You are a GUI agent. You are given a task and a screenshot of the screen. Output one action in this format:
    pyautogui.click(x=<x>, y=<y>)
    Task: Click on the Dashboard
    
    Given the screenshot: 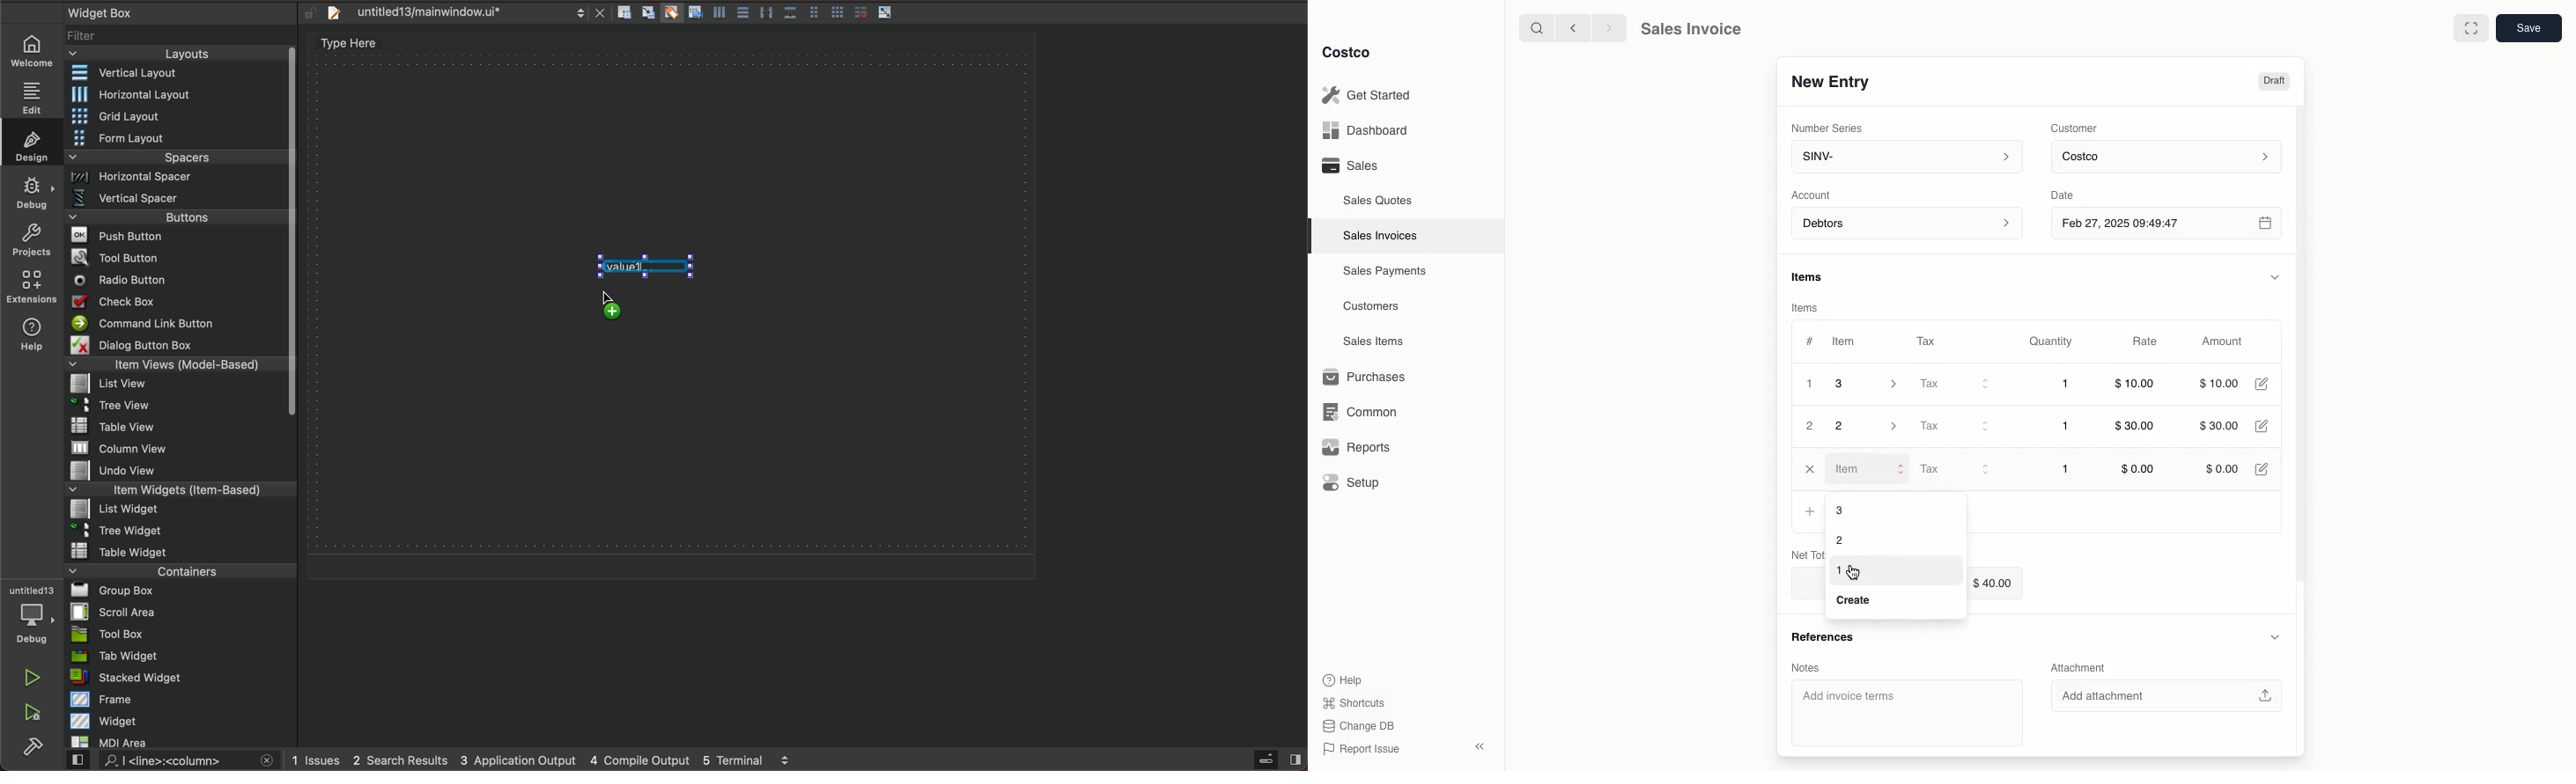 What is the action you would take?
    pyautogui.click(x=1369, y=131)
    